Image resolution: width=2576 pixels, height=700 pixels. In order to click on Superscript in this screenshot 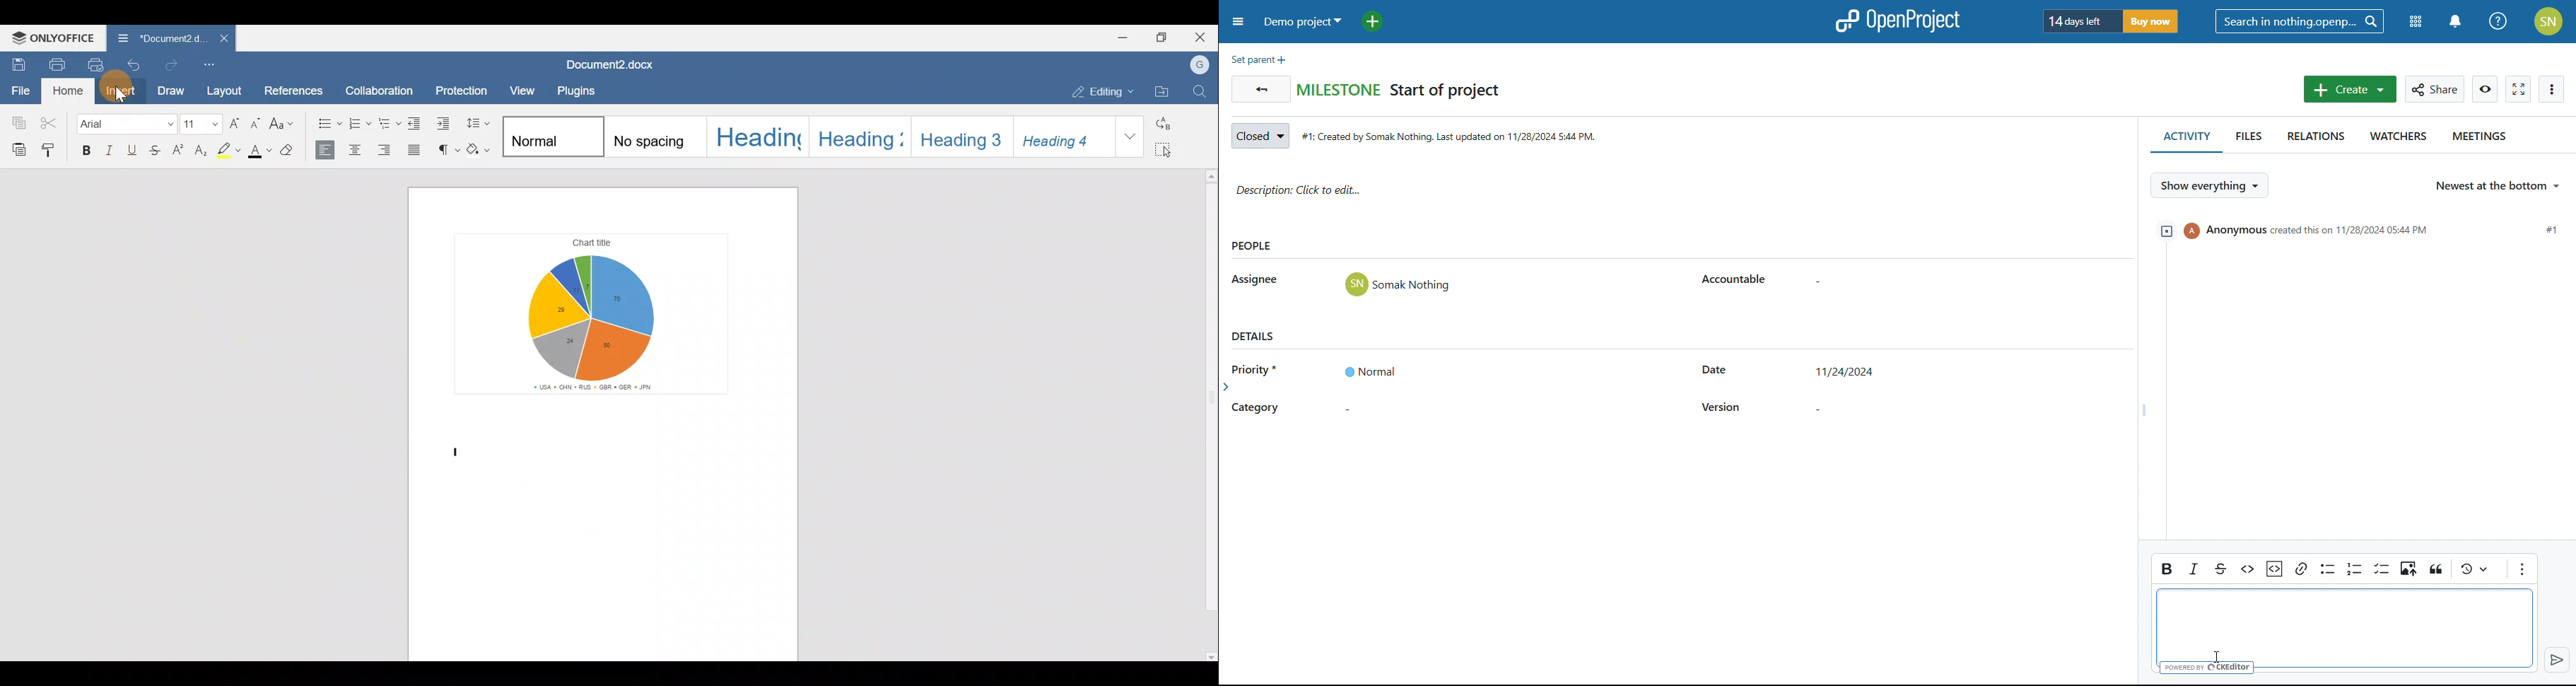, I will do `click(180, 151)`.